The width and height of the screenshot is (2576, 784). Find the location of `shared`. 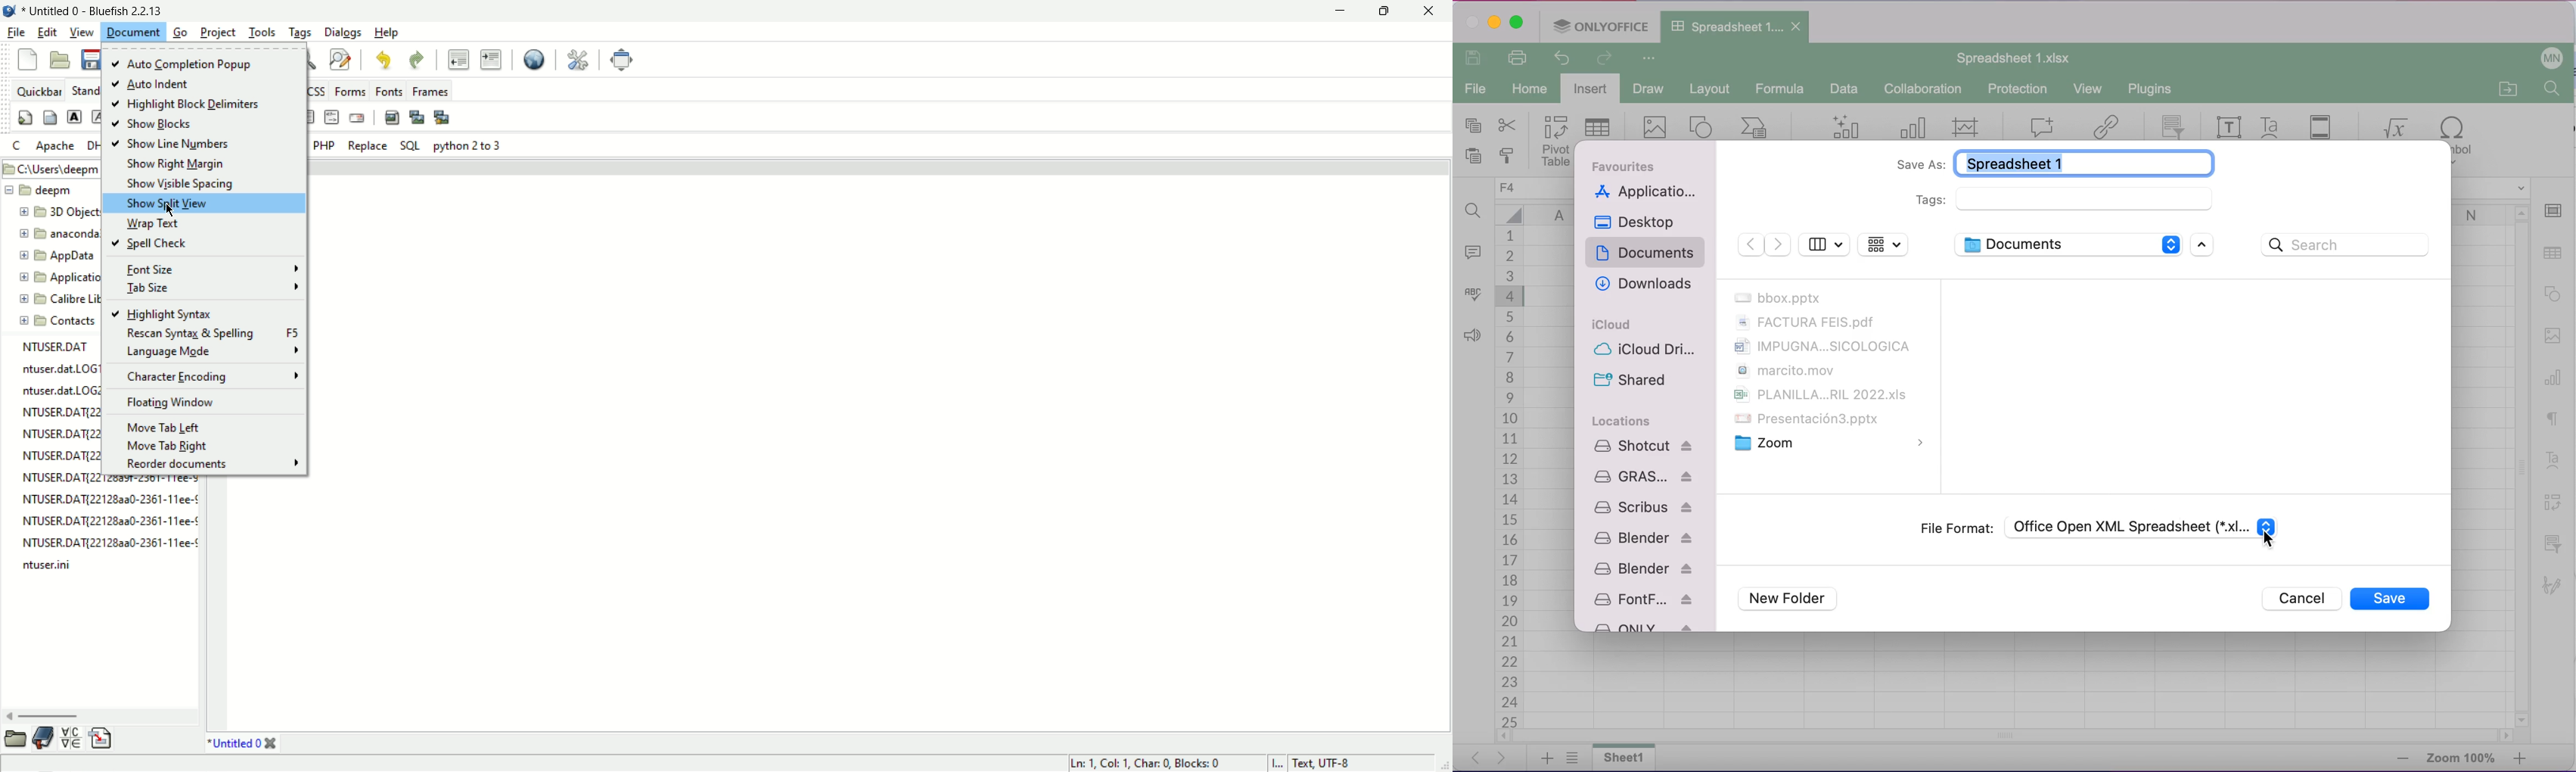

shared is located at coordinates (1630, 380).